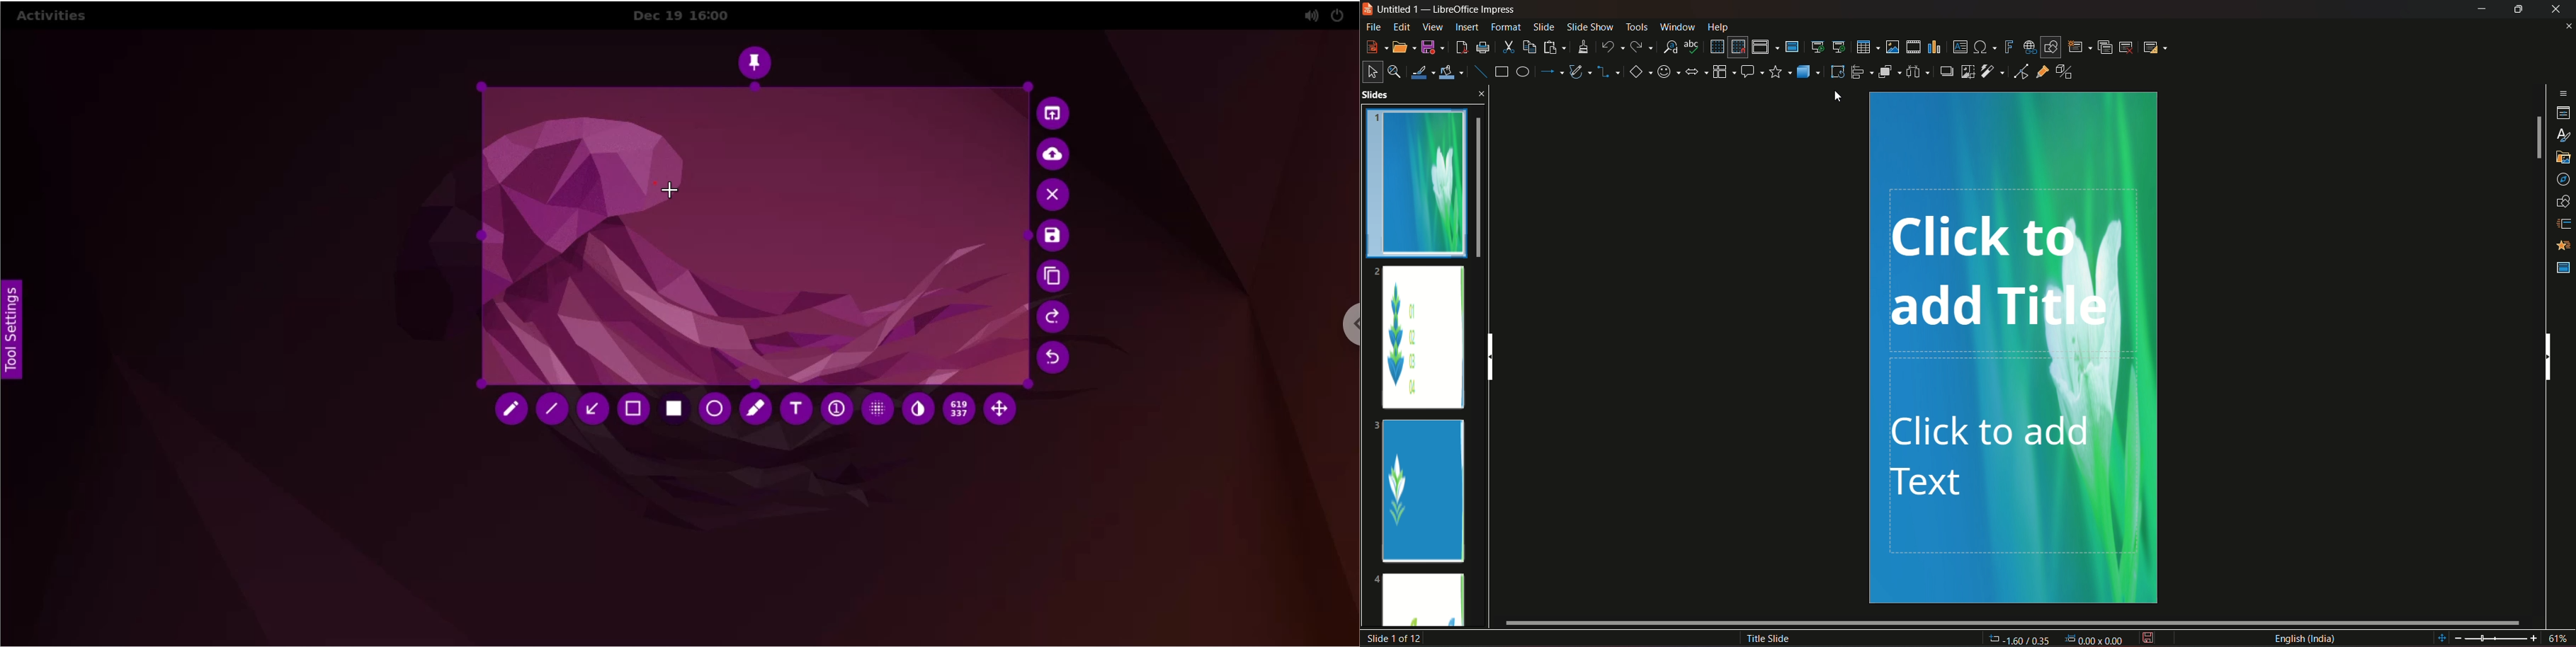  Describe the element at coordinates (1889, 73) in the screenshot. I see `arrange` at that location.